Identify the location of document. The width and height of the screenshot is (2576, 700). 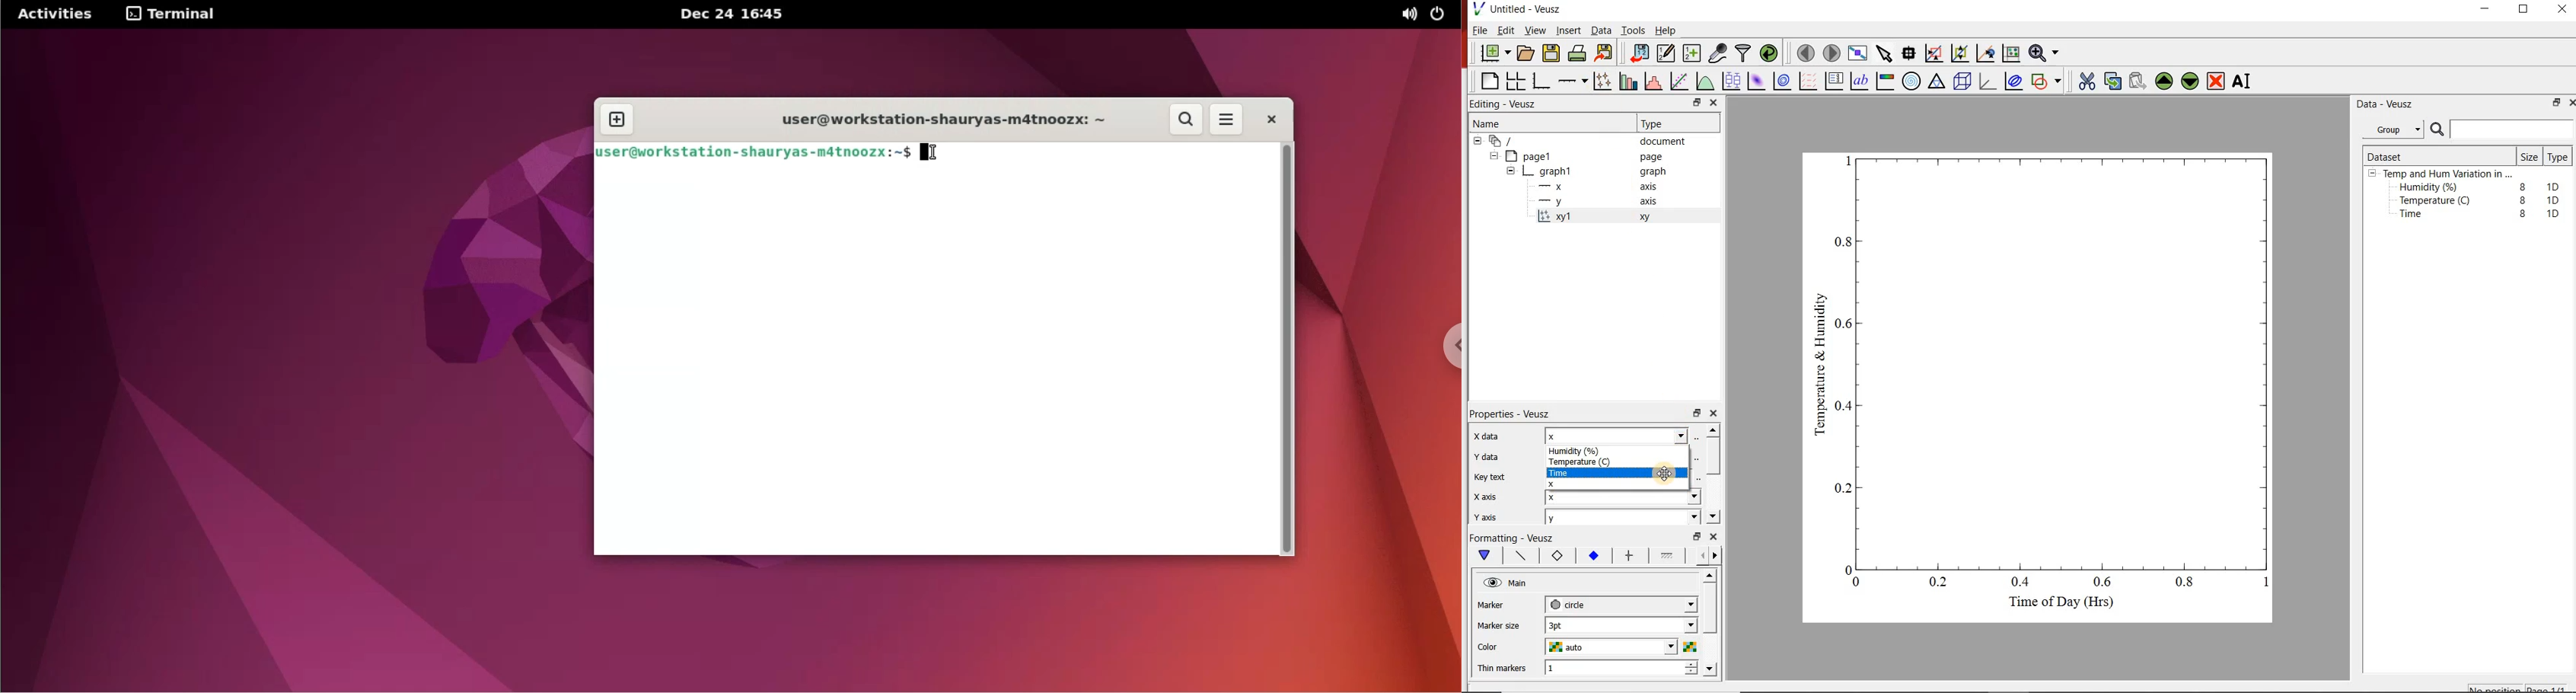
(1667, 141).